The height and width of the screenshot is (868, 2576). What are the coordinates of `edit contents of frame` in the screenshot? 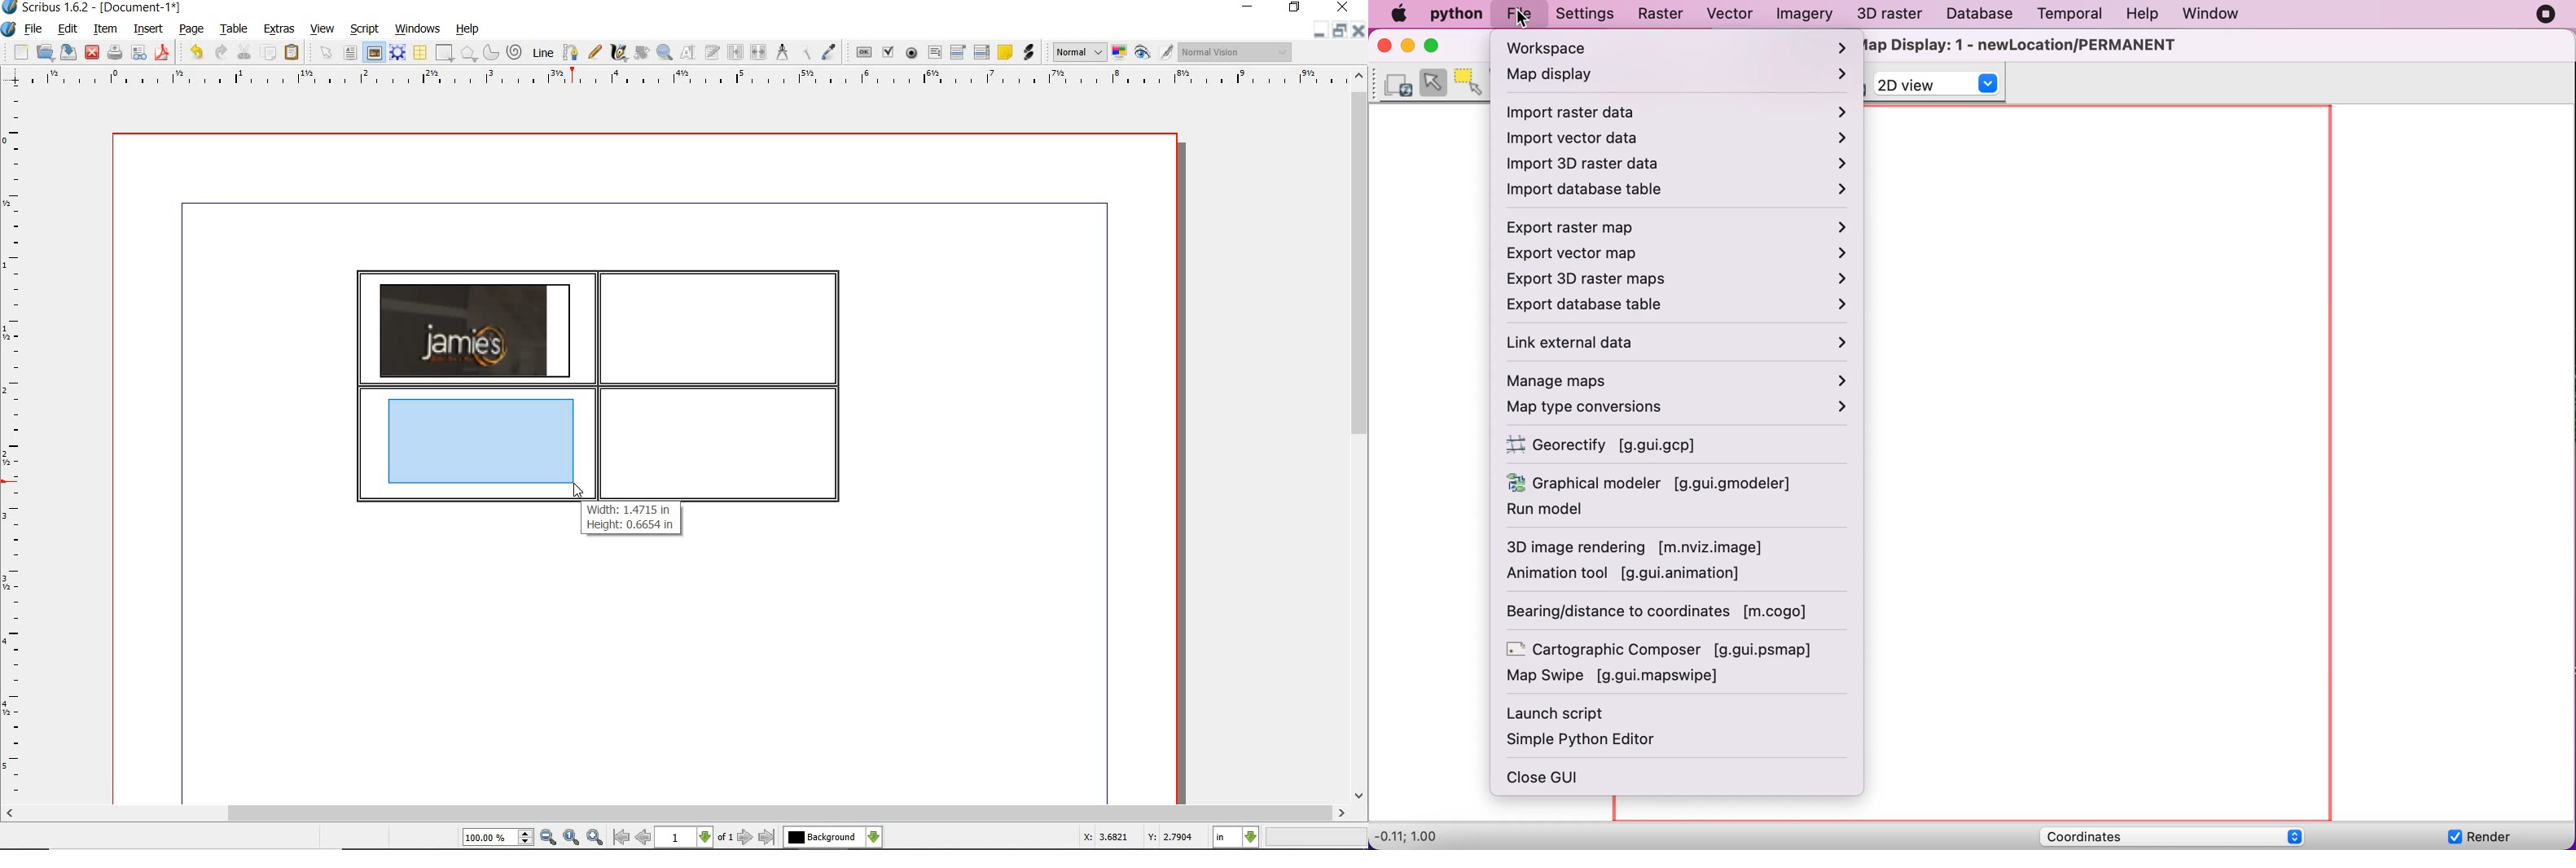 It's located at (688, 53).